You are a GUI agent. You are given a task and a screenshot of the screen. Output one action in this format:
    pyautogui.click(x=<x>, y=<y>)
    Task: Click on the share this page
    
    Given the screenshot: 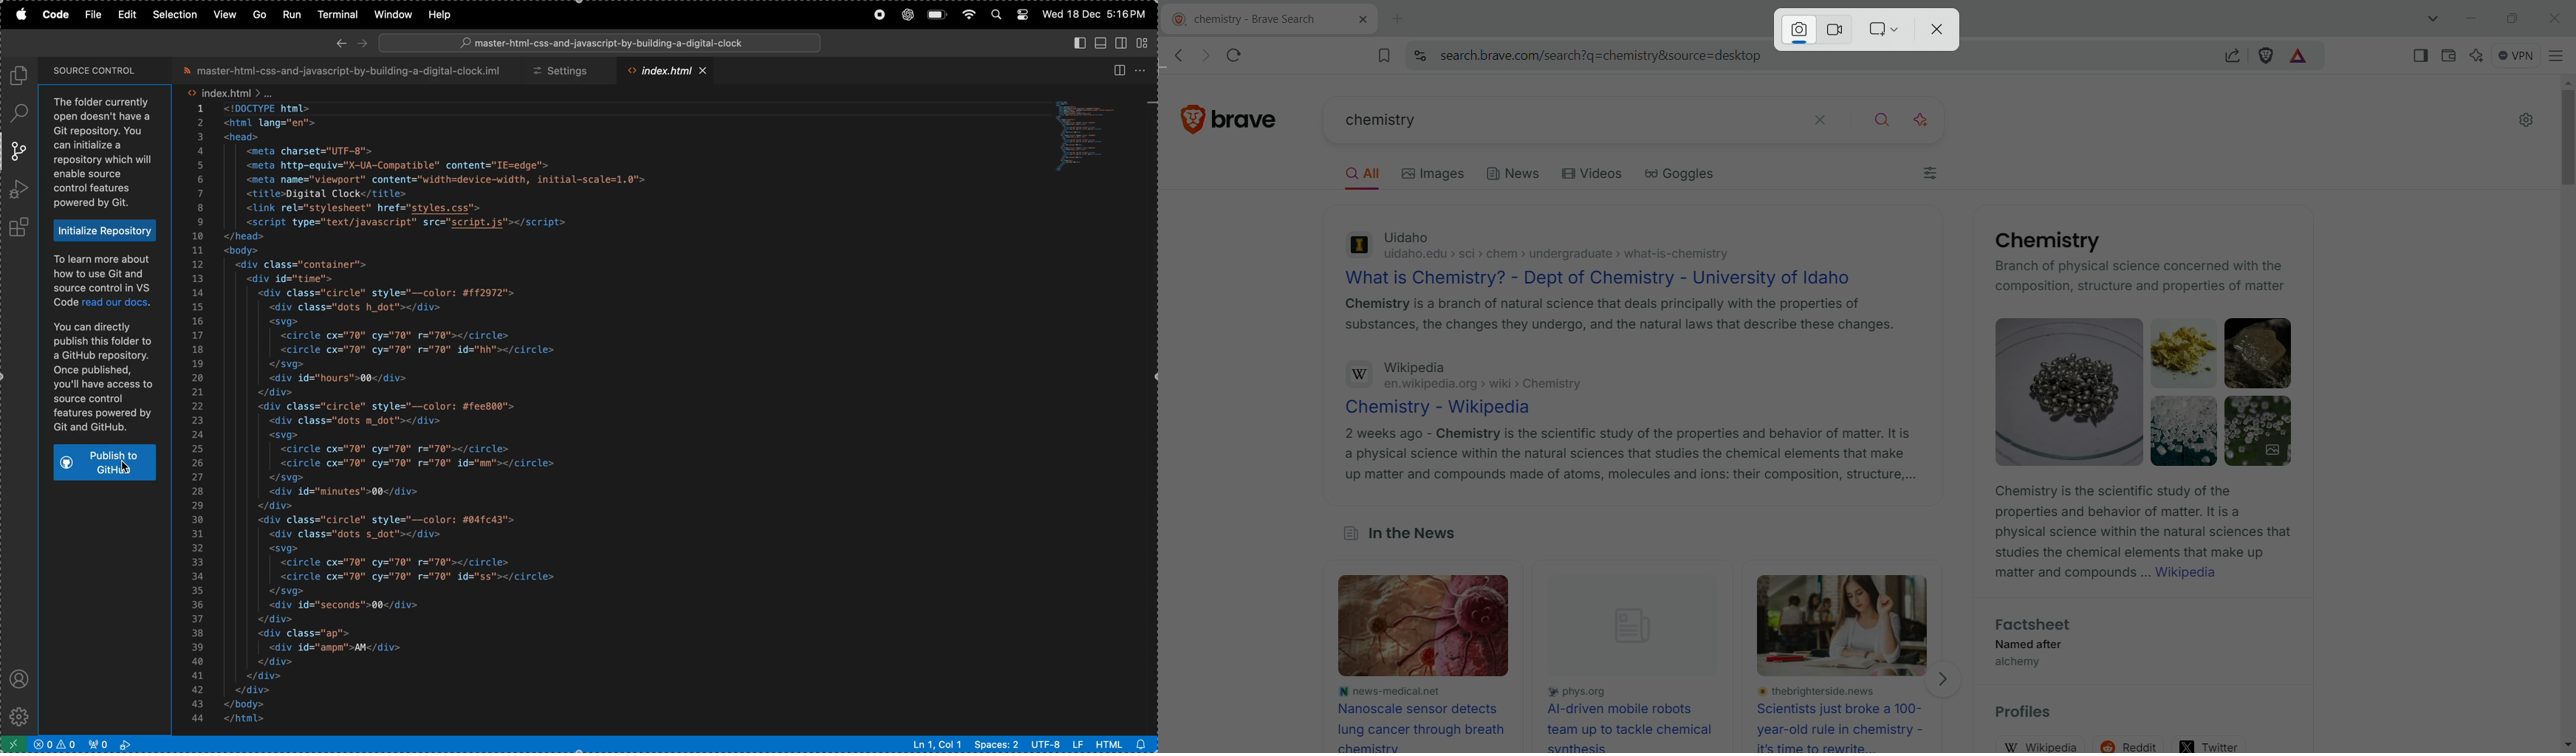 What is the action you would take?
    pyautogui.click(x=2233, y=55)
    